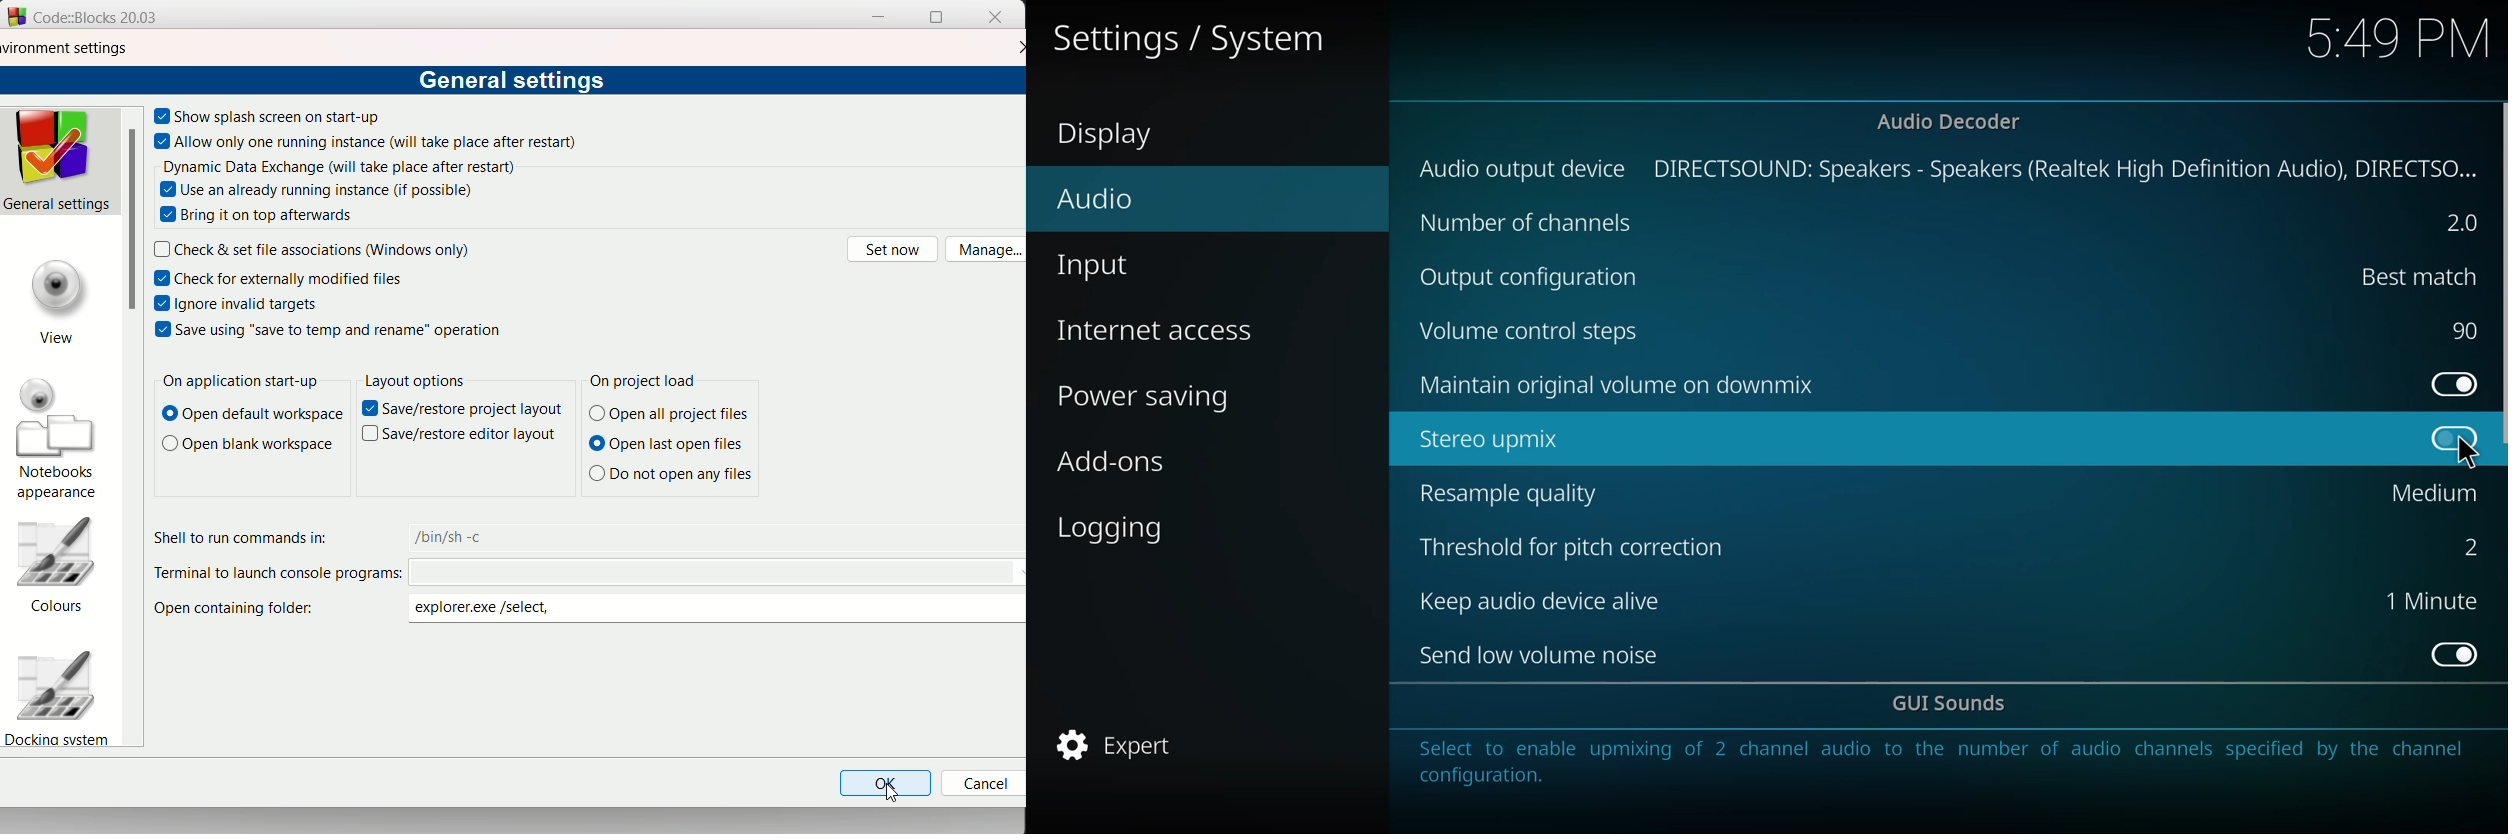 The image size is (2520, 840). What do you see at coordinates (162, 330) in the screenshot?
I see `checkbox` at bounding box center [162, 330].